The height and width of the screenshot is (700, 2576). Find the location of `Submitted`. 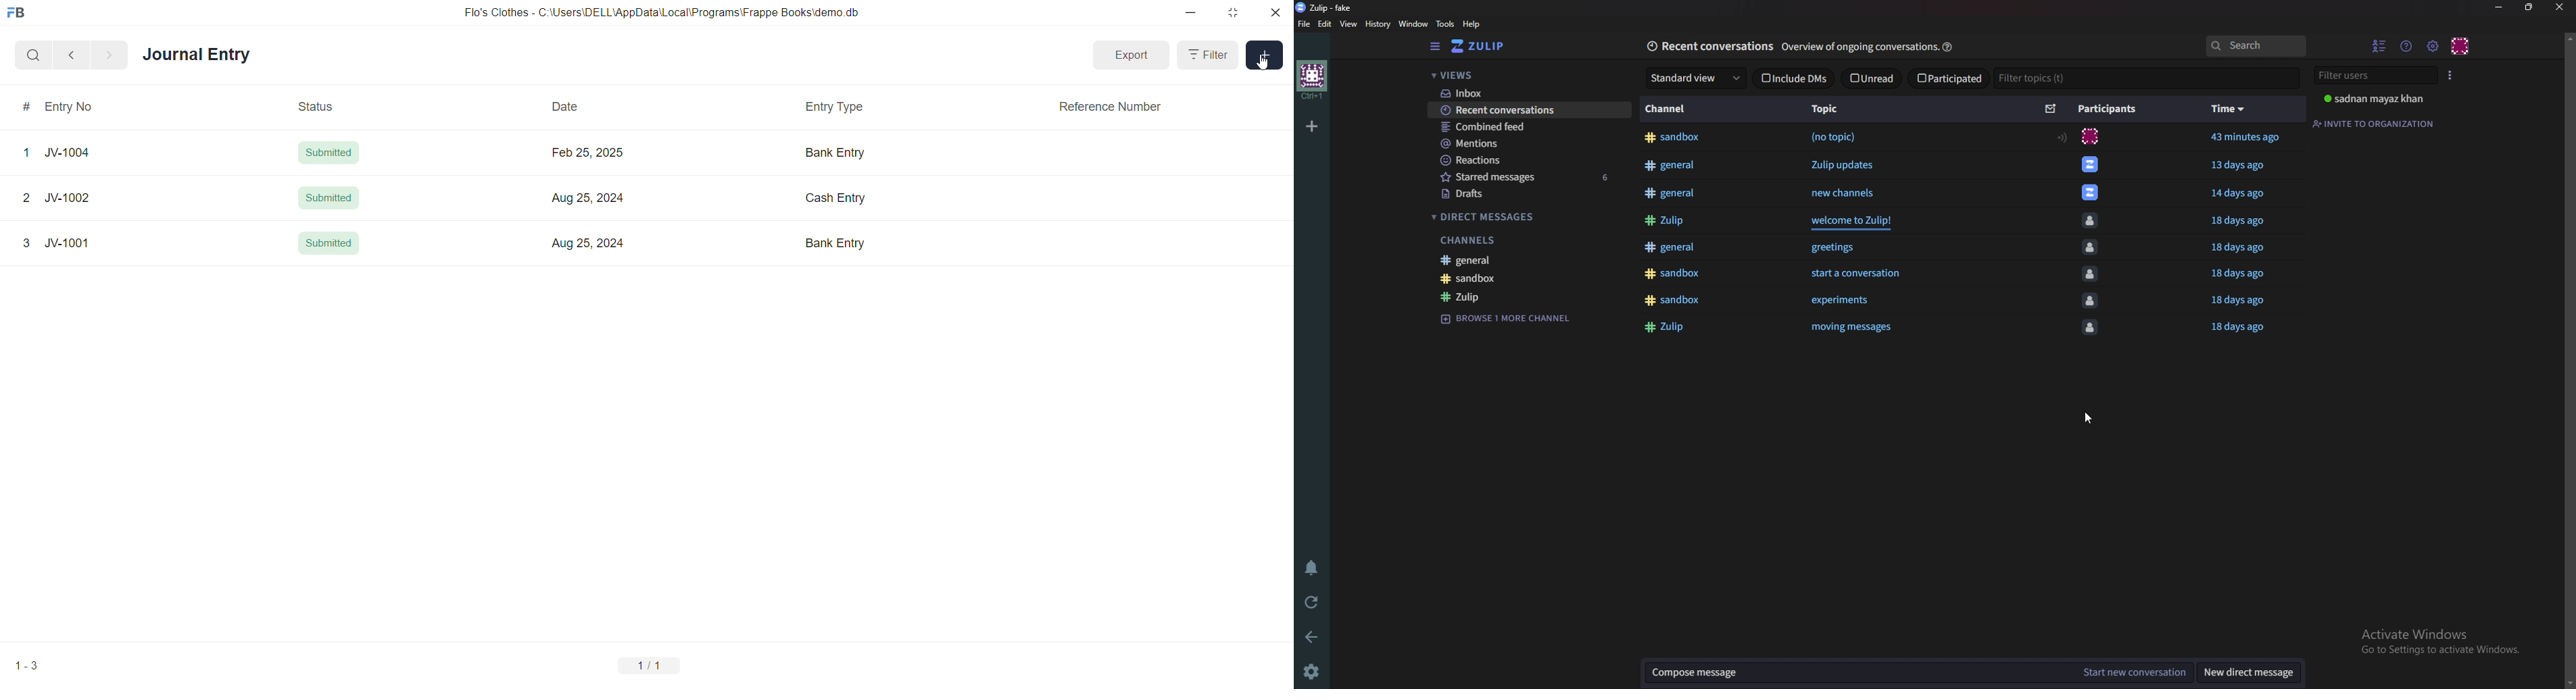

Submitted is located at coordinates (327, 242).